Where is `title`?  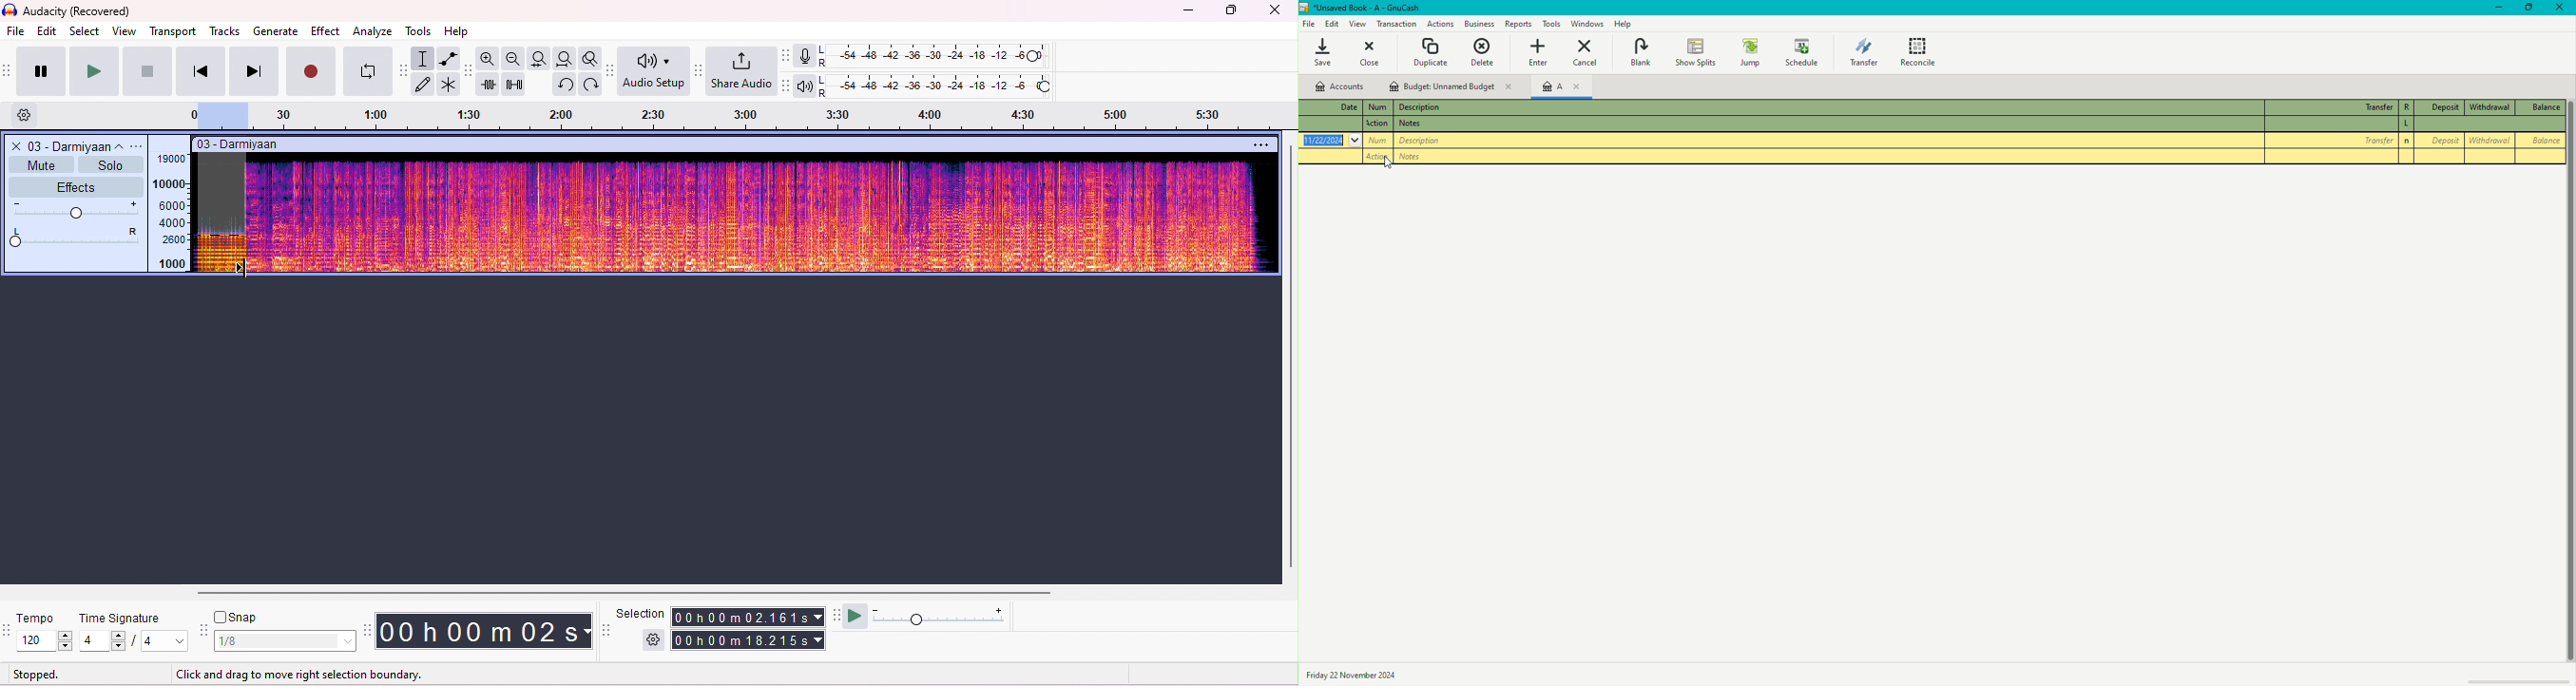
title is located at coordinates (69, 11).